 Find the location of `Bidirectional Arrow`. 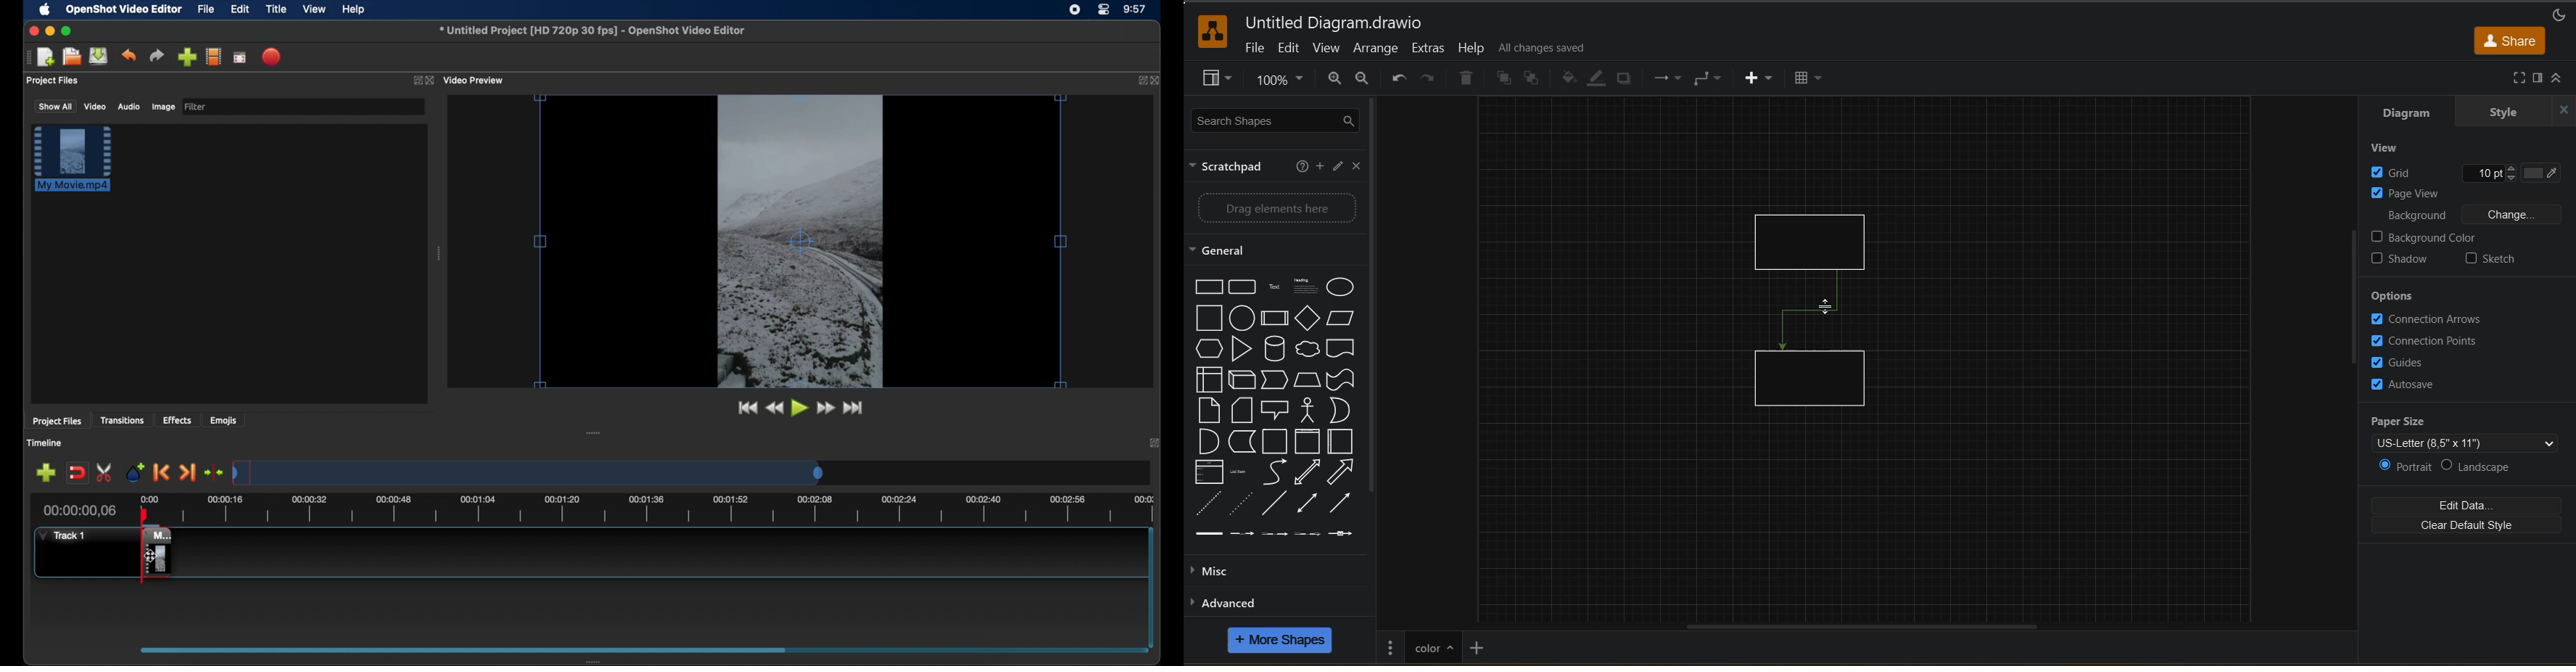

Bidirectional Arrow is located at coordinates (1308, 472).